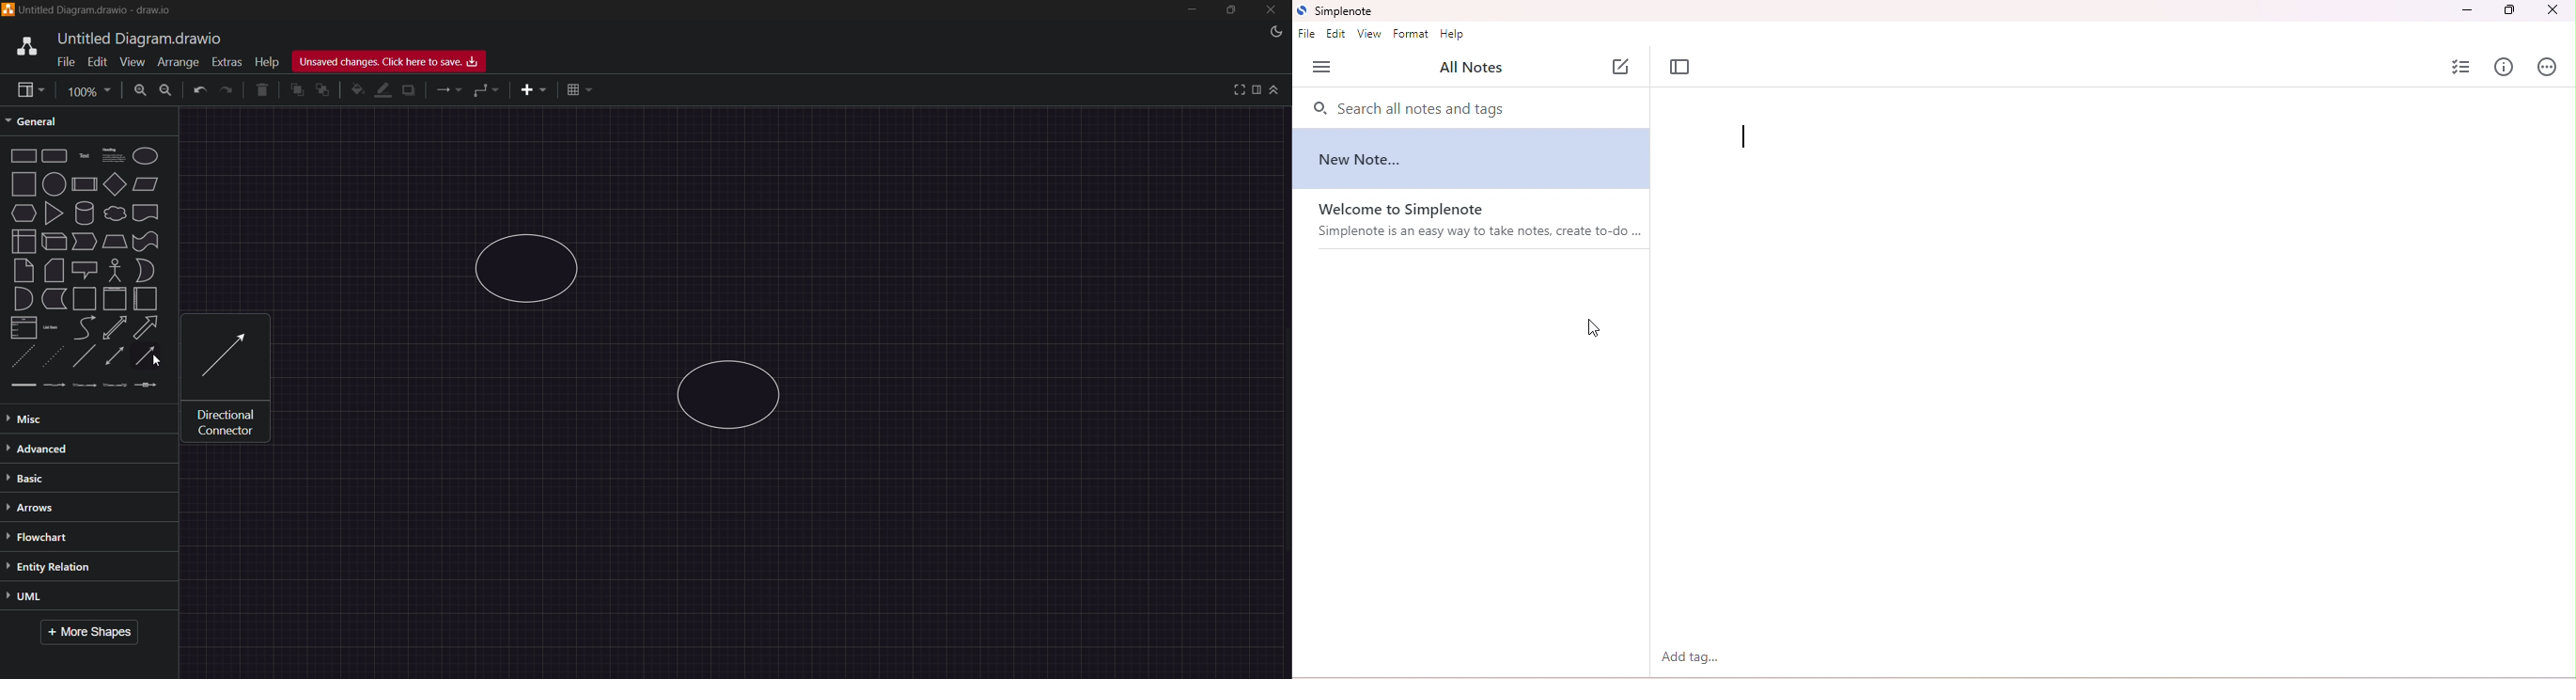 Image resolution: width=2576 pixels, height=700 pixels. What do you see at coordinates (85, 269) in the screenshot?
I see `Shapes` at bounding box center [85, 269].